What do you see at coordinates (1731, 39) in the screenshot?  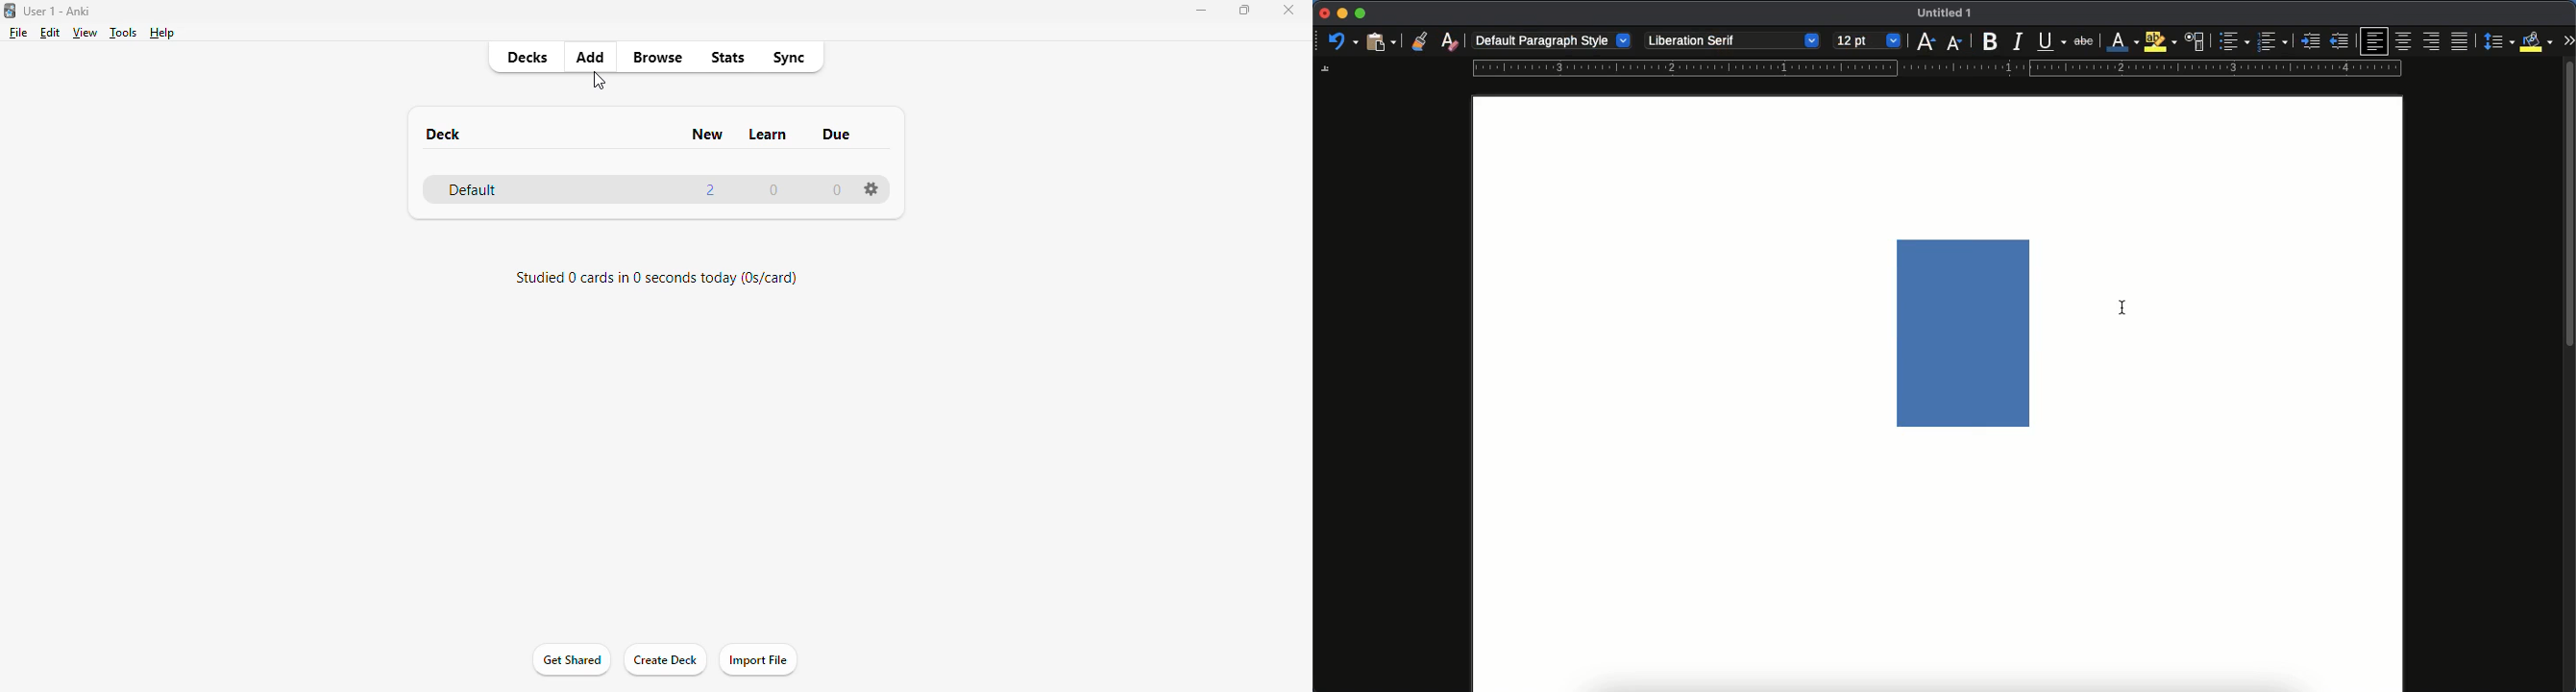 I see `liberation serif - font` at bounding box center [1731, 39].